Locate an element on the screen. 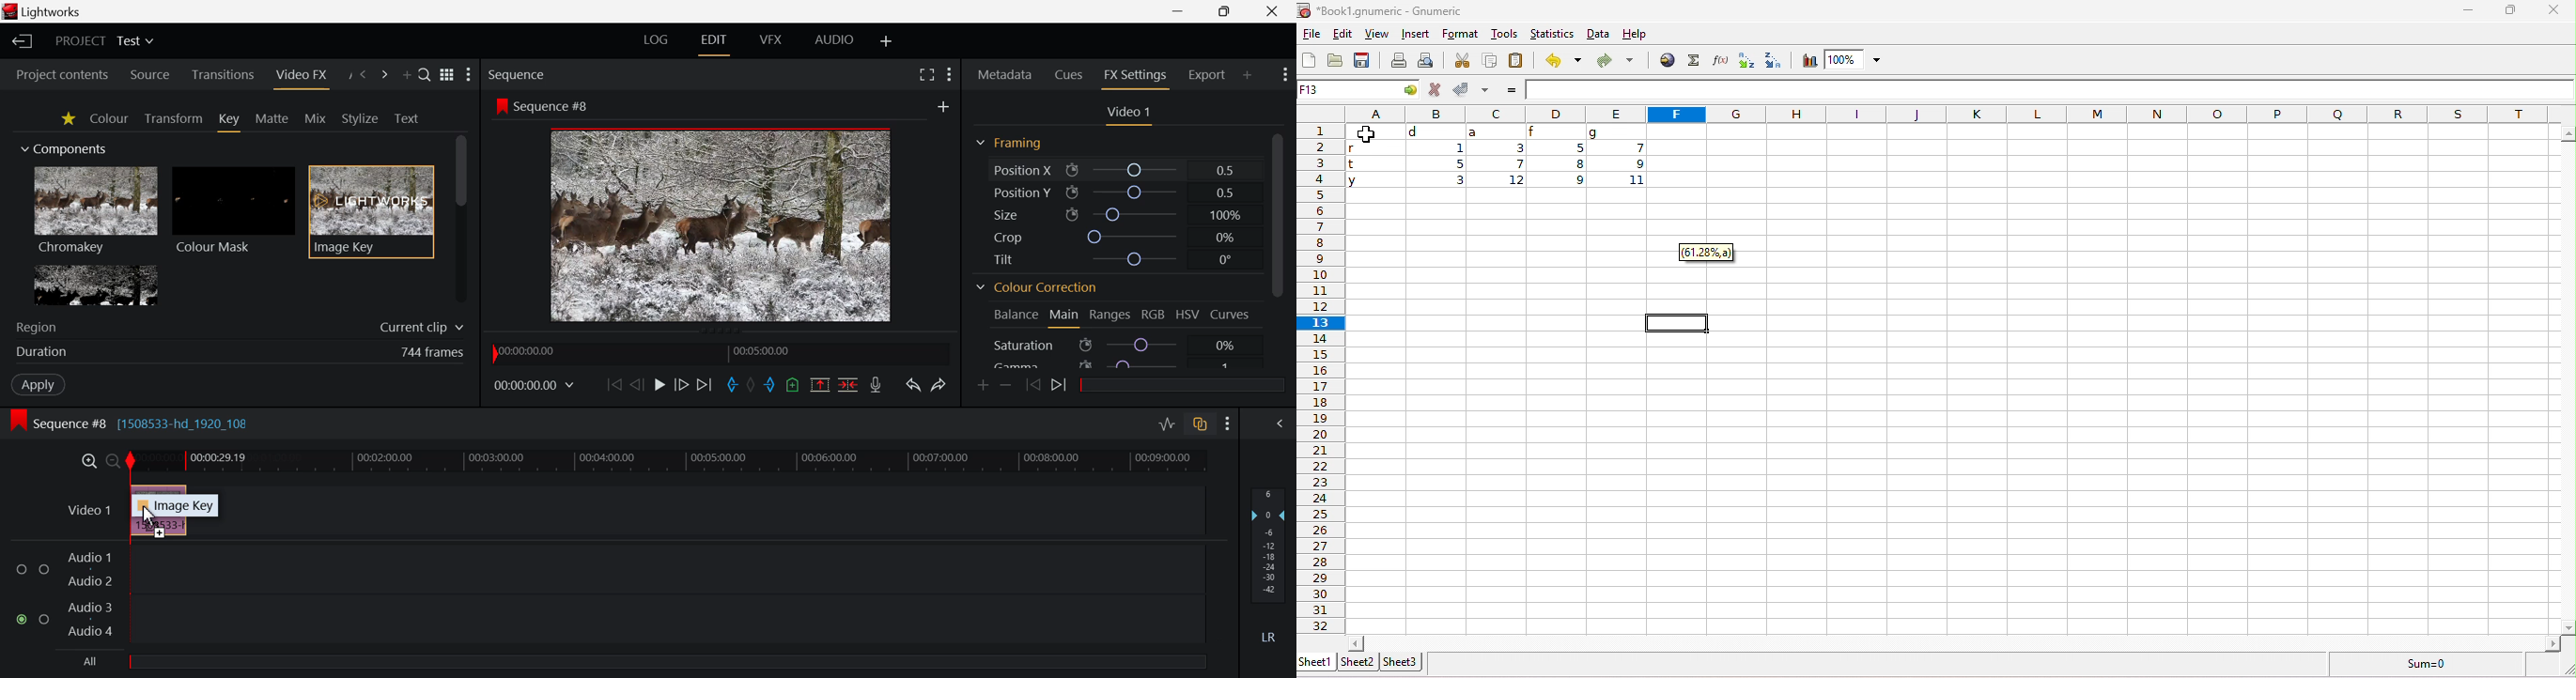 The image size is (2576, 700). Remove all marked section is located at coordinates (820, 386).